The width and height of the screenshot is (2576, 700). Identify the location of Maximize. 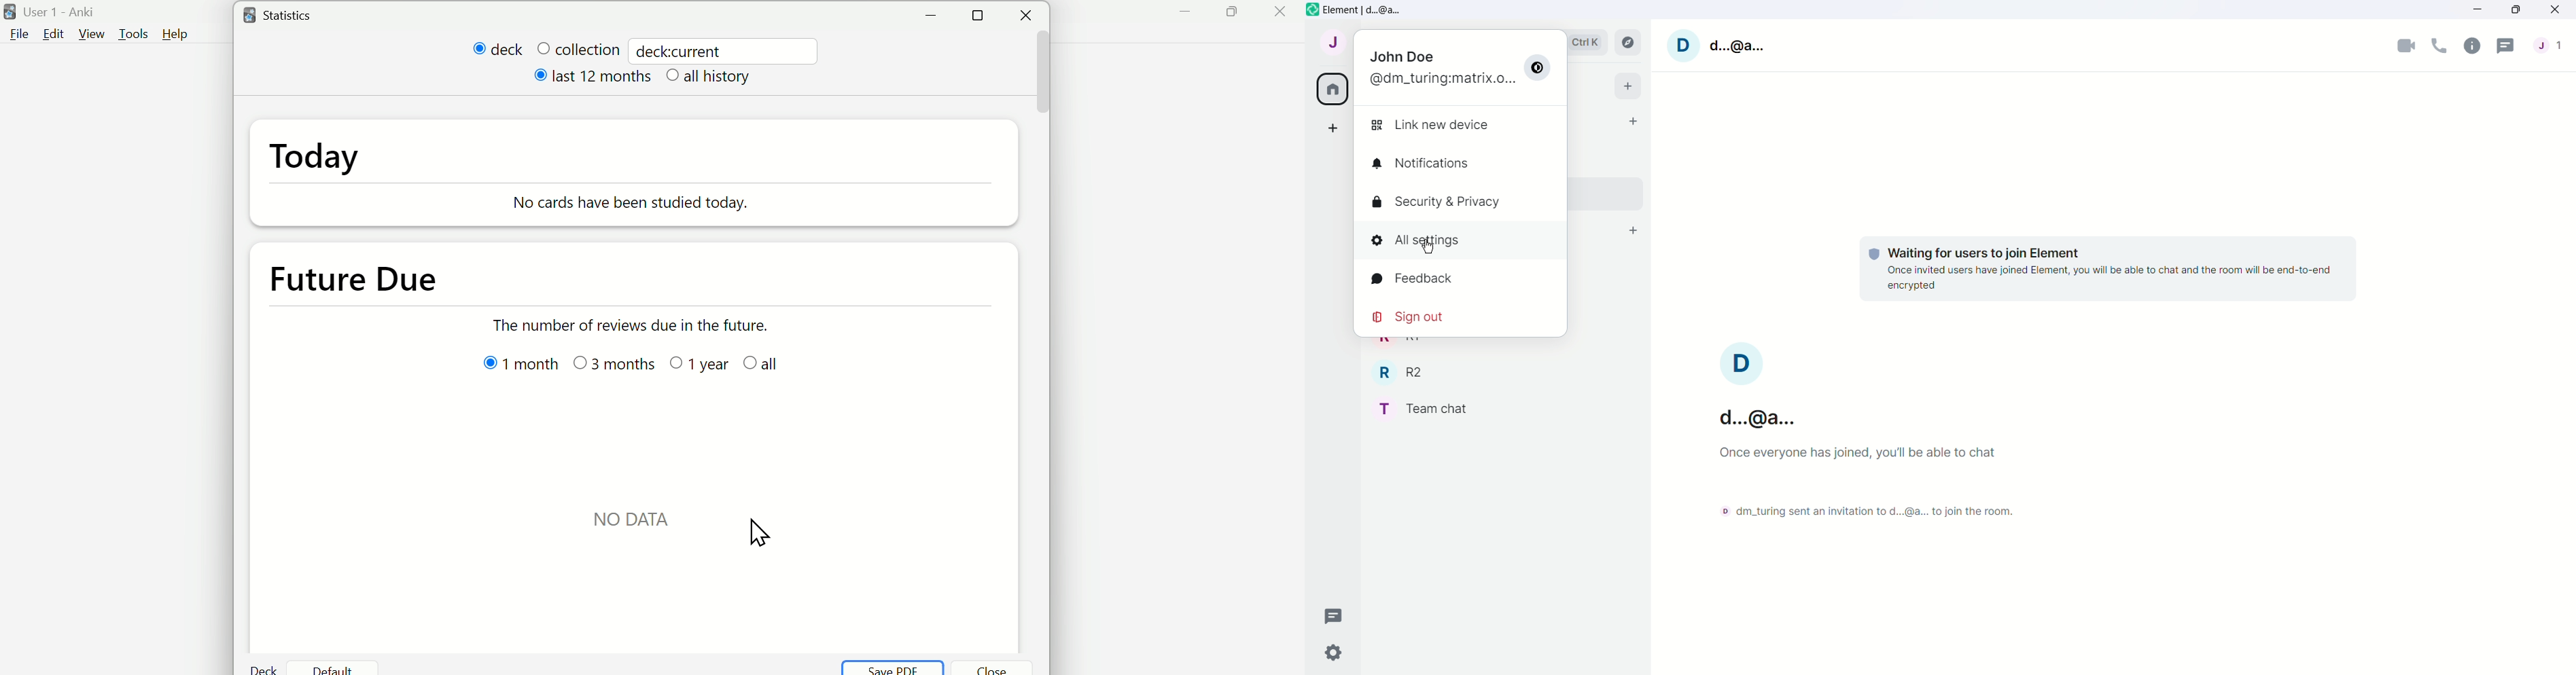
(2518, 9).